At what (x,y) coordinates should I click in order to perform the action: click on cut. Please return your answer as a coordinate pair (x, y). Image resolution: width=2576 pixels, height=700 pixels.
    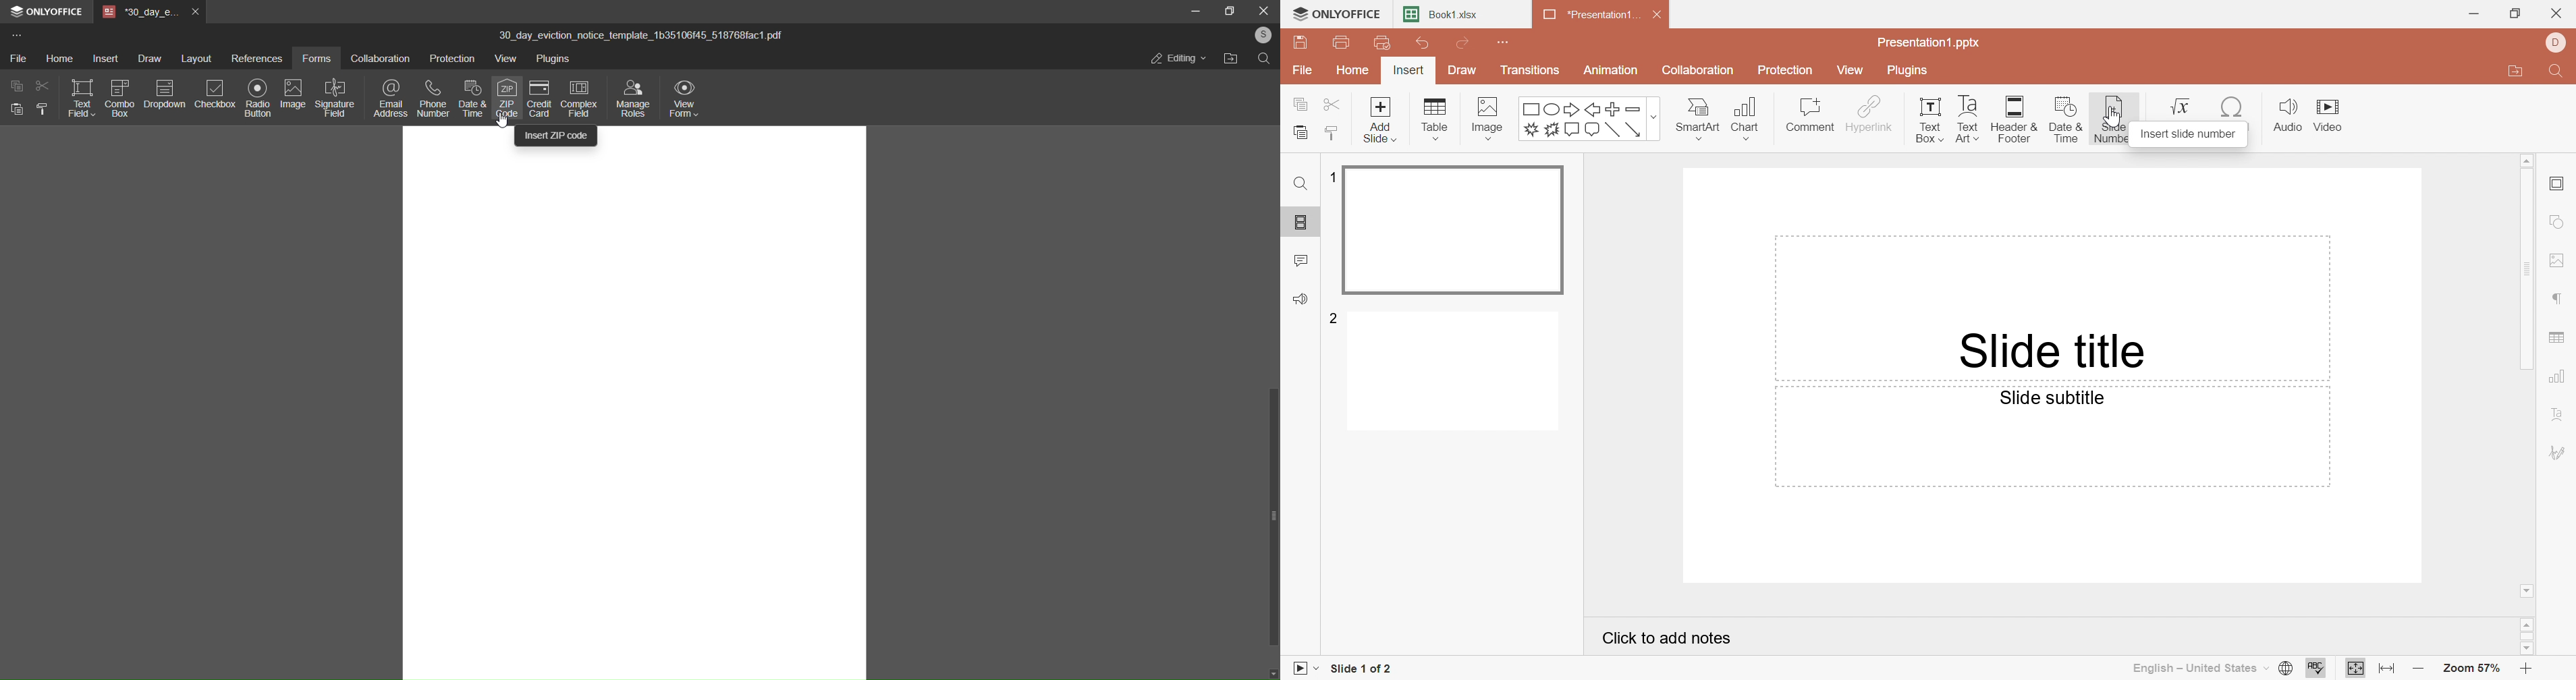
    Looking at the image, I should click on (41, 86).